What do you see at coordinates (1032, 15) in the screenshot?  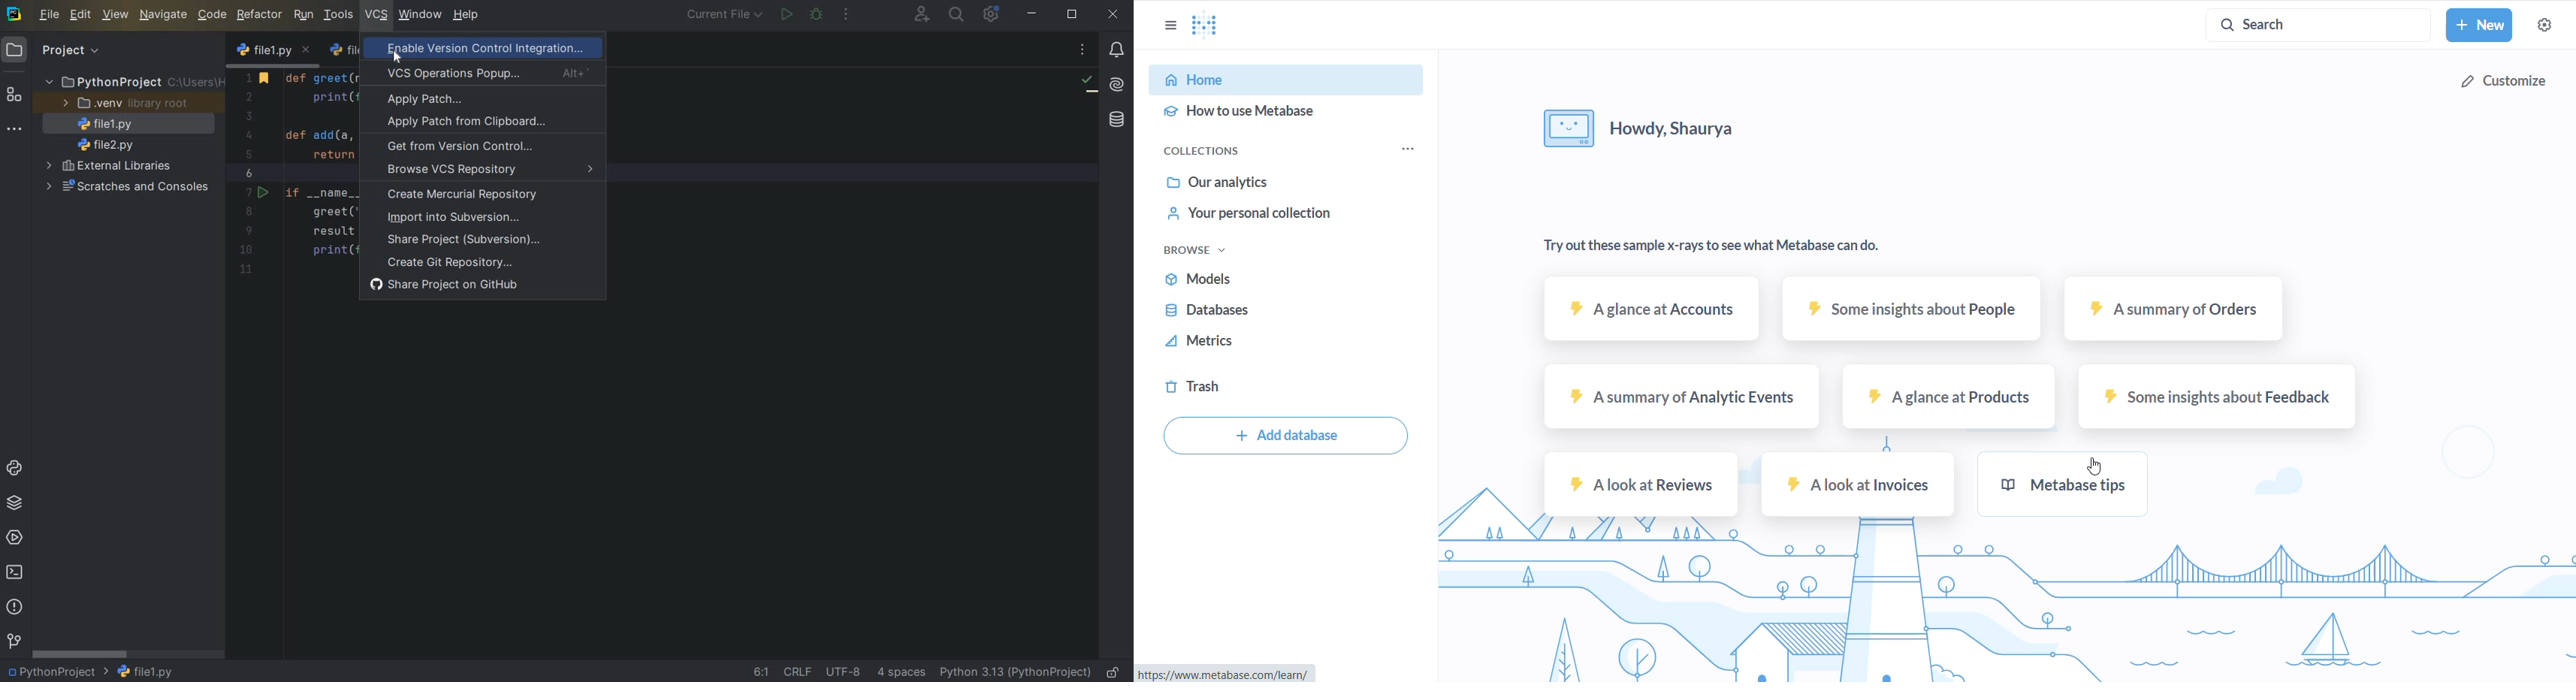 I see `minimize` at bounding box center [1032, 15].